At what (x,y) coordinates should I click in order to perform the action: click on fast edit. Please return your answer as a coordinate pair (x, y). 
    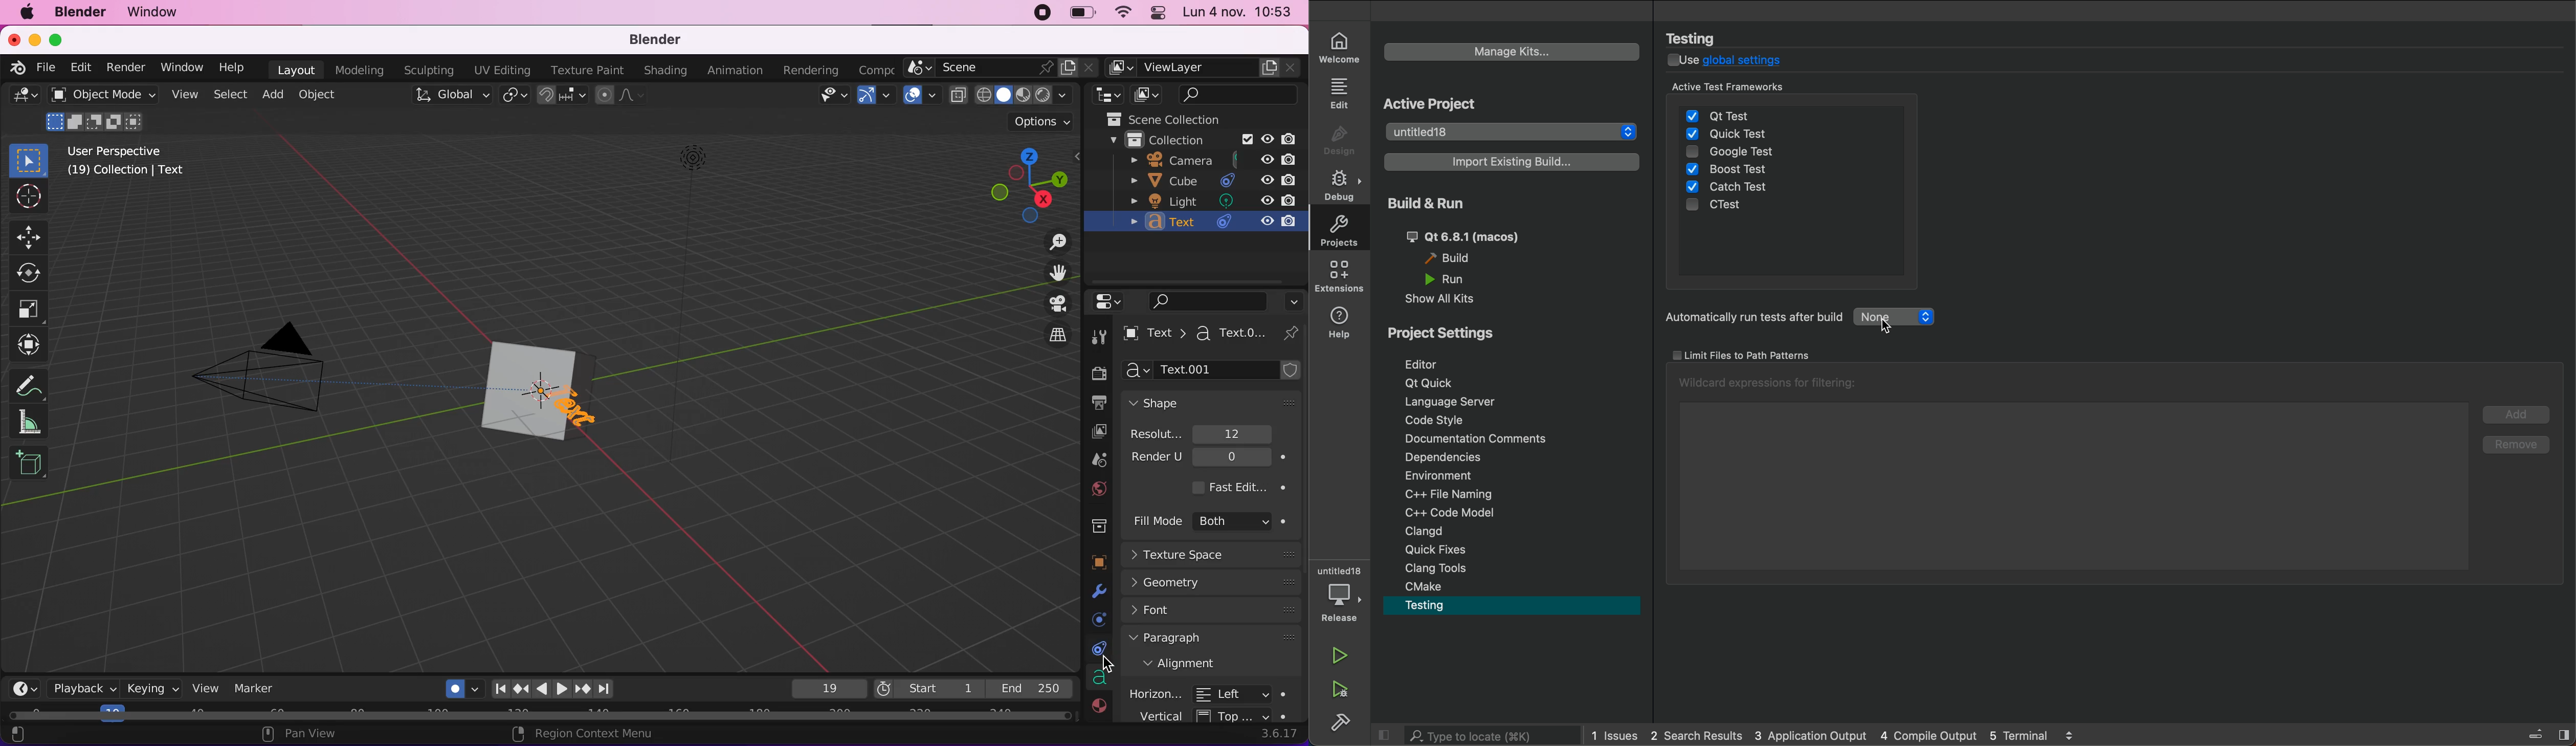
    Looking at the image, I should click on (1241, 487).